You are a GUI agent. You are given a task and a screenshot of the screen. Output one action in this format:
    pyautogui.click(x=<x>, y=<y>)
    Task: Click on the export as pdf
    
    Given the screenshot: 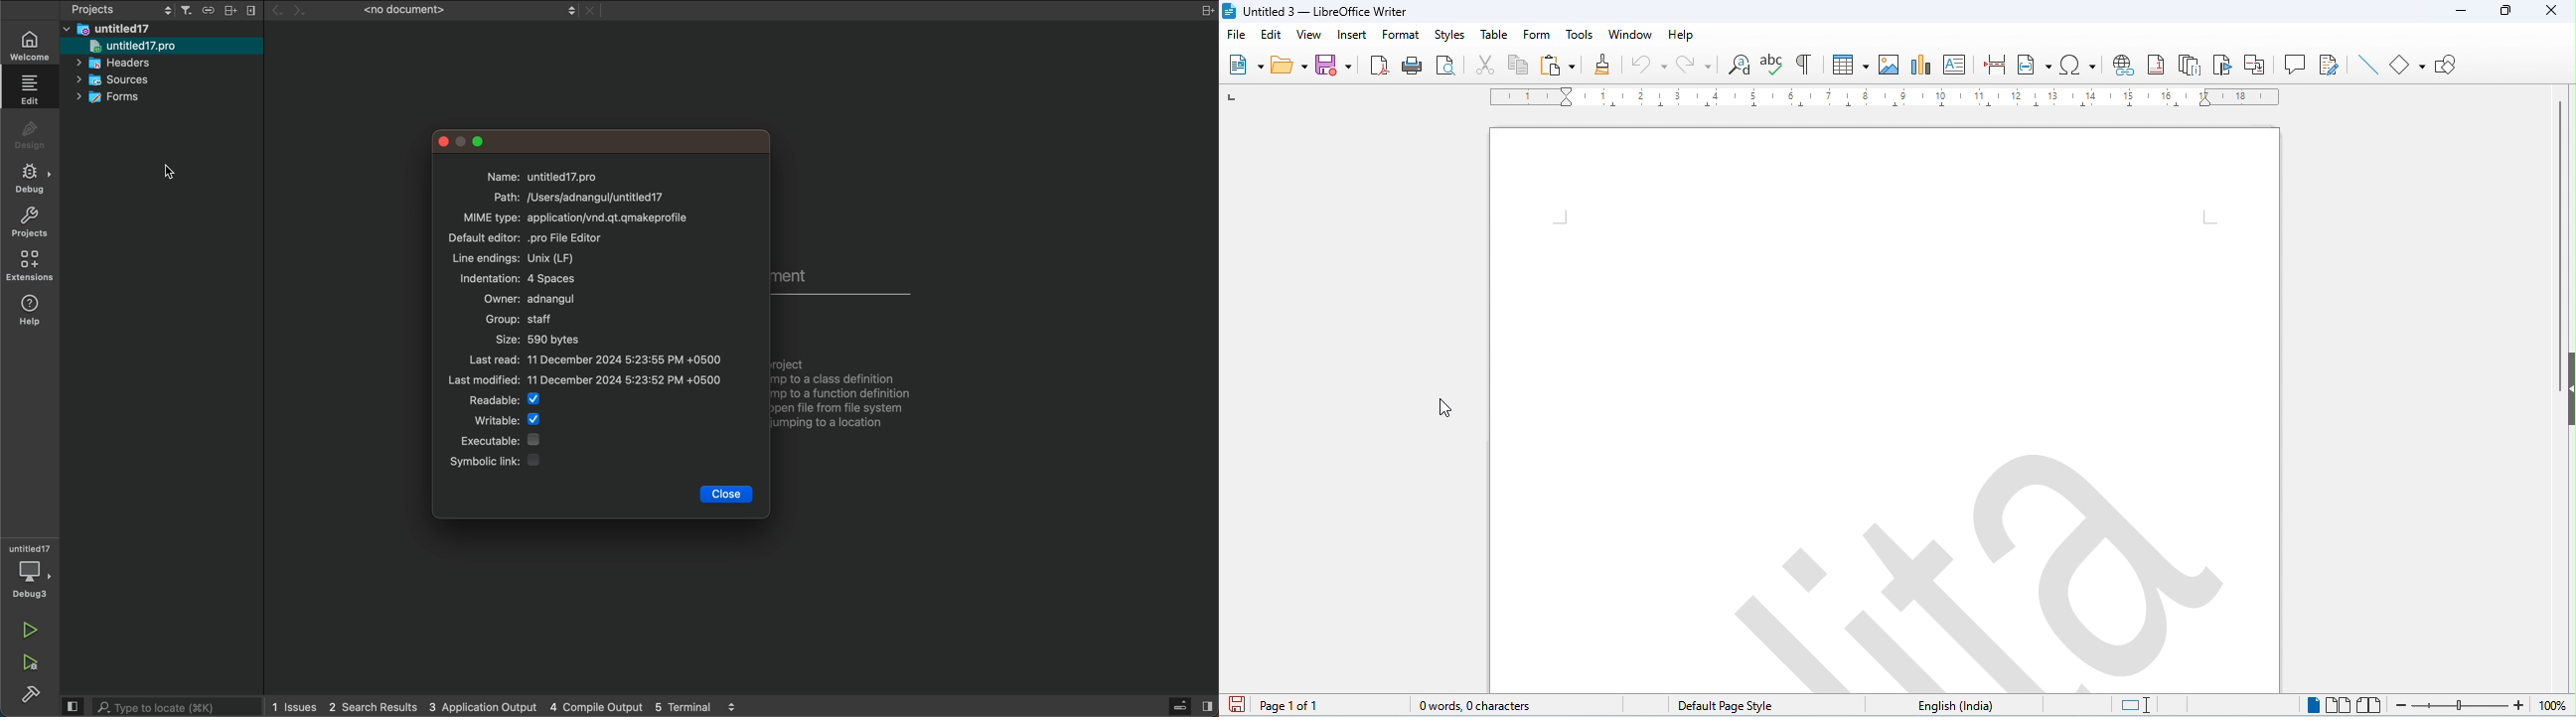 What is the action you would take?
    pyautogui.click(x=1380, y=65)
    